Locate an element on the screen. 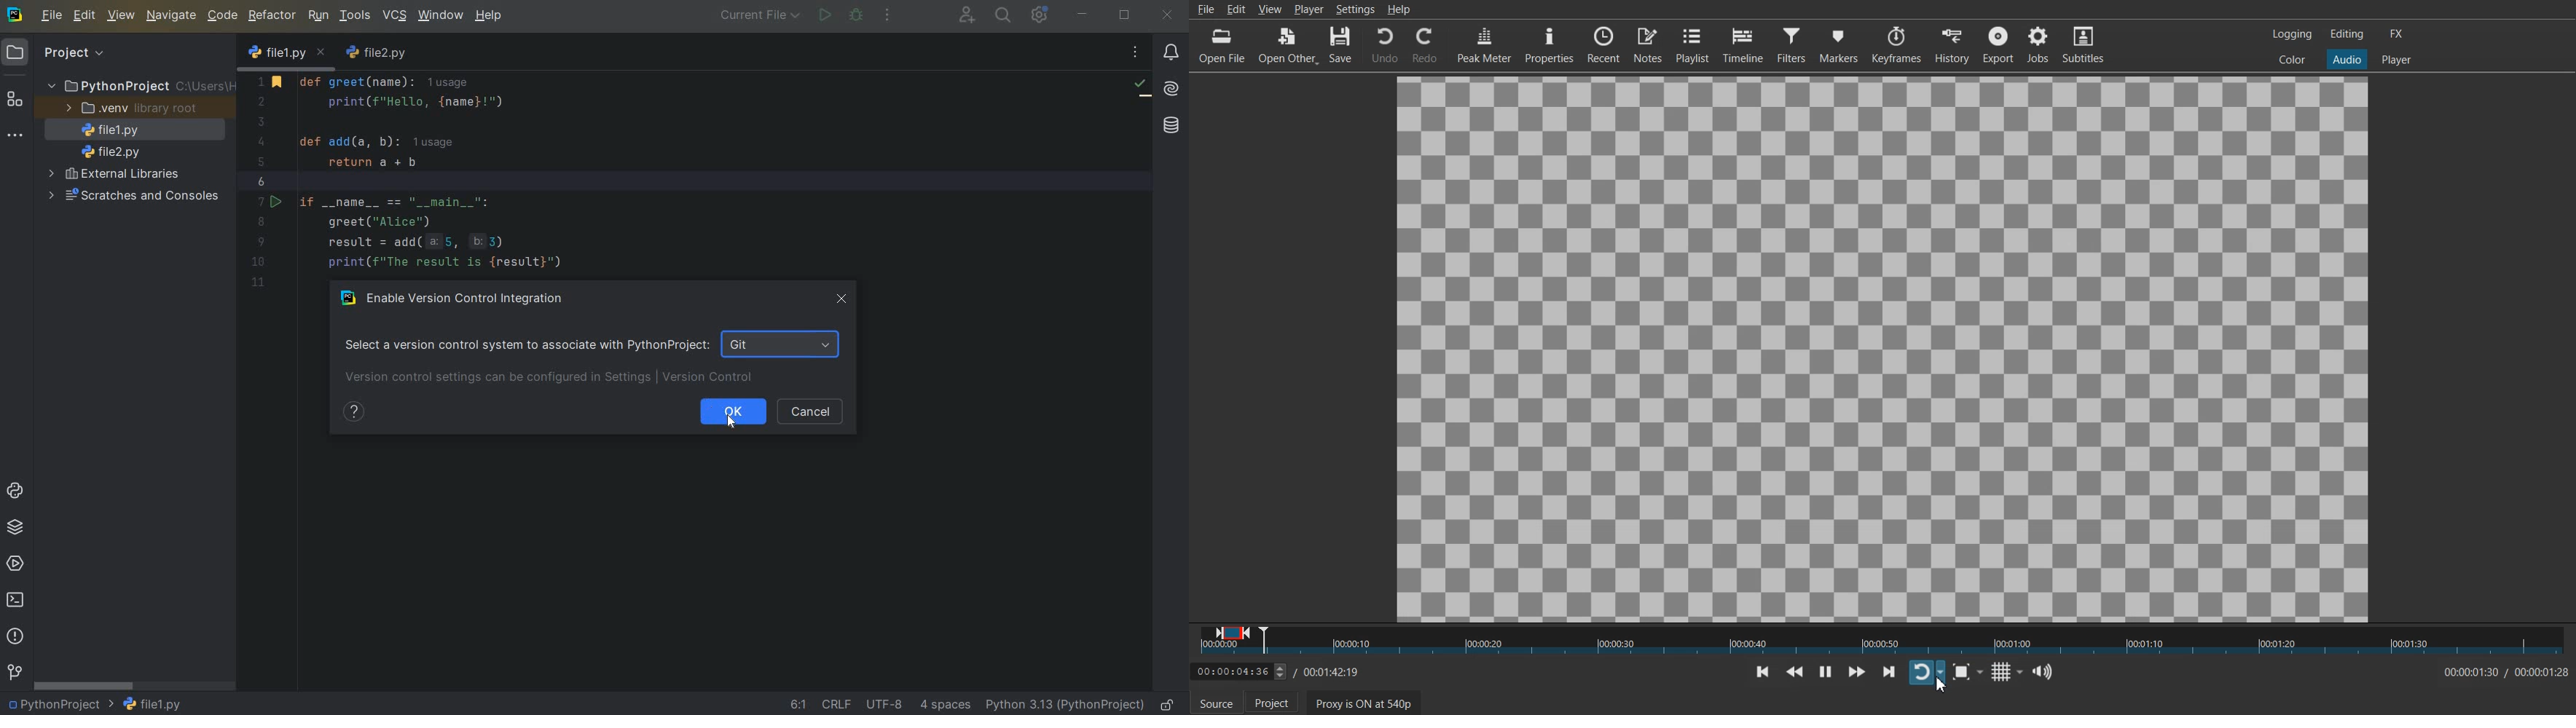 The image size is (2576, 728). Subtitle is located at coordinates (2084, 44).